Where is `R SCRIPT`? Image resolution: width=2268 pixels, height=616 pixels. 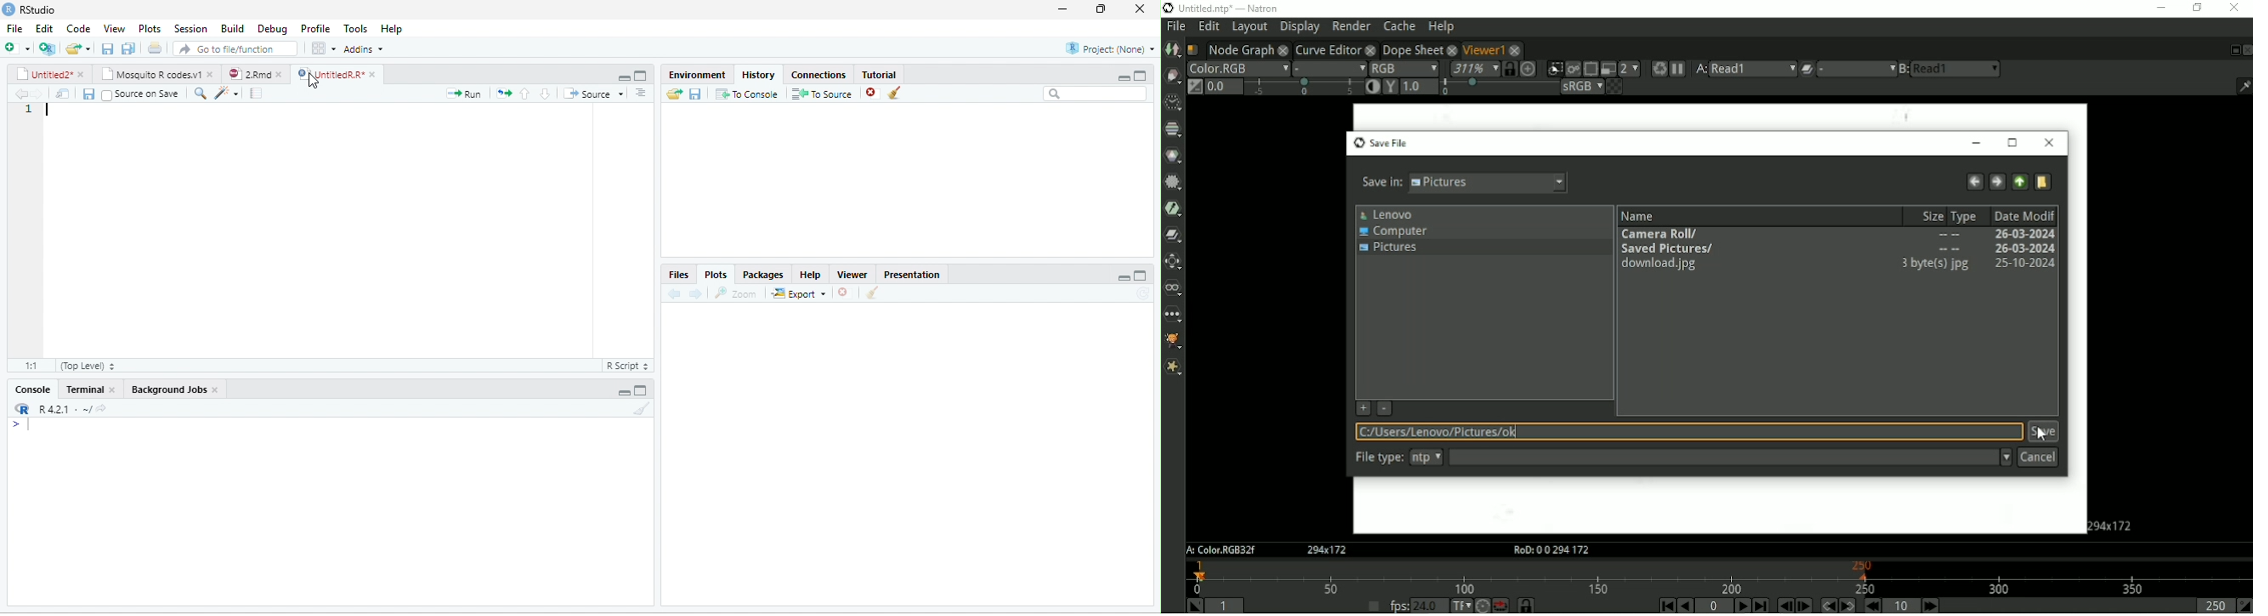 R SCRIPT is located at coordinates (625, 367).